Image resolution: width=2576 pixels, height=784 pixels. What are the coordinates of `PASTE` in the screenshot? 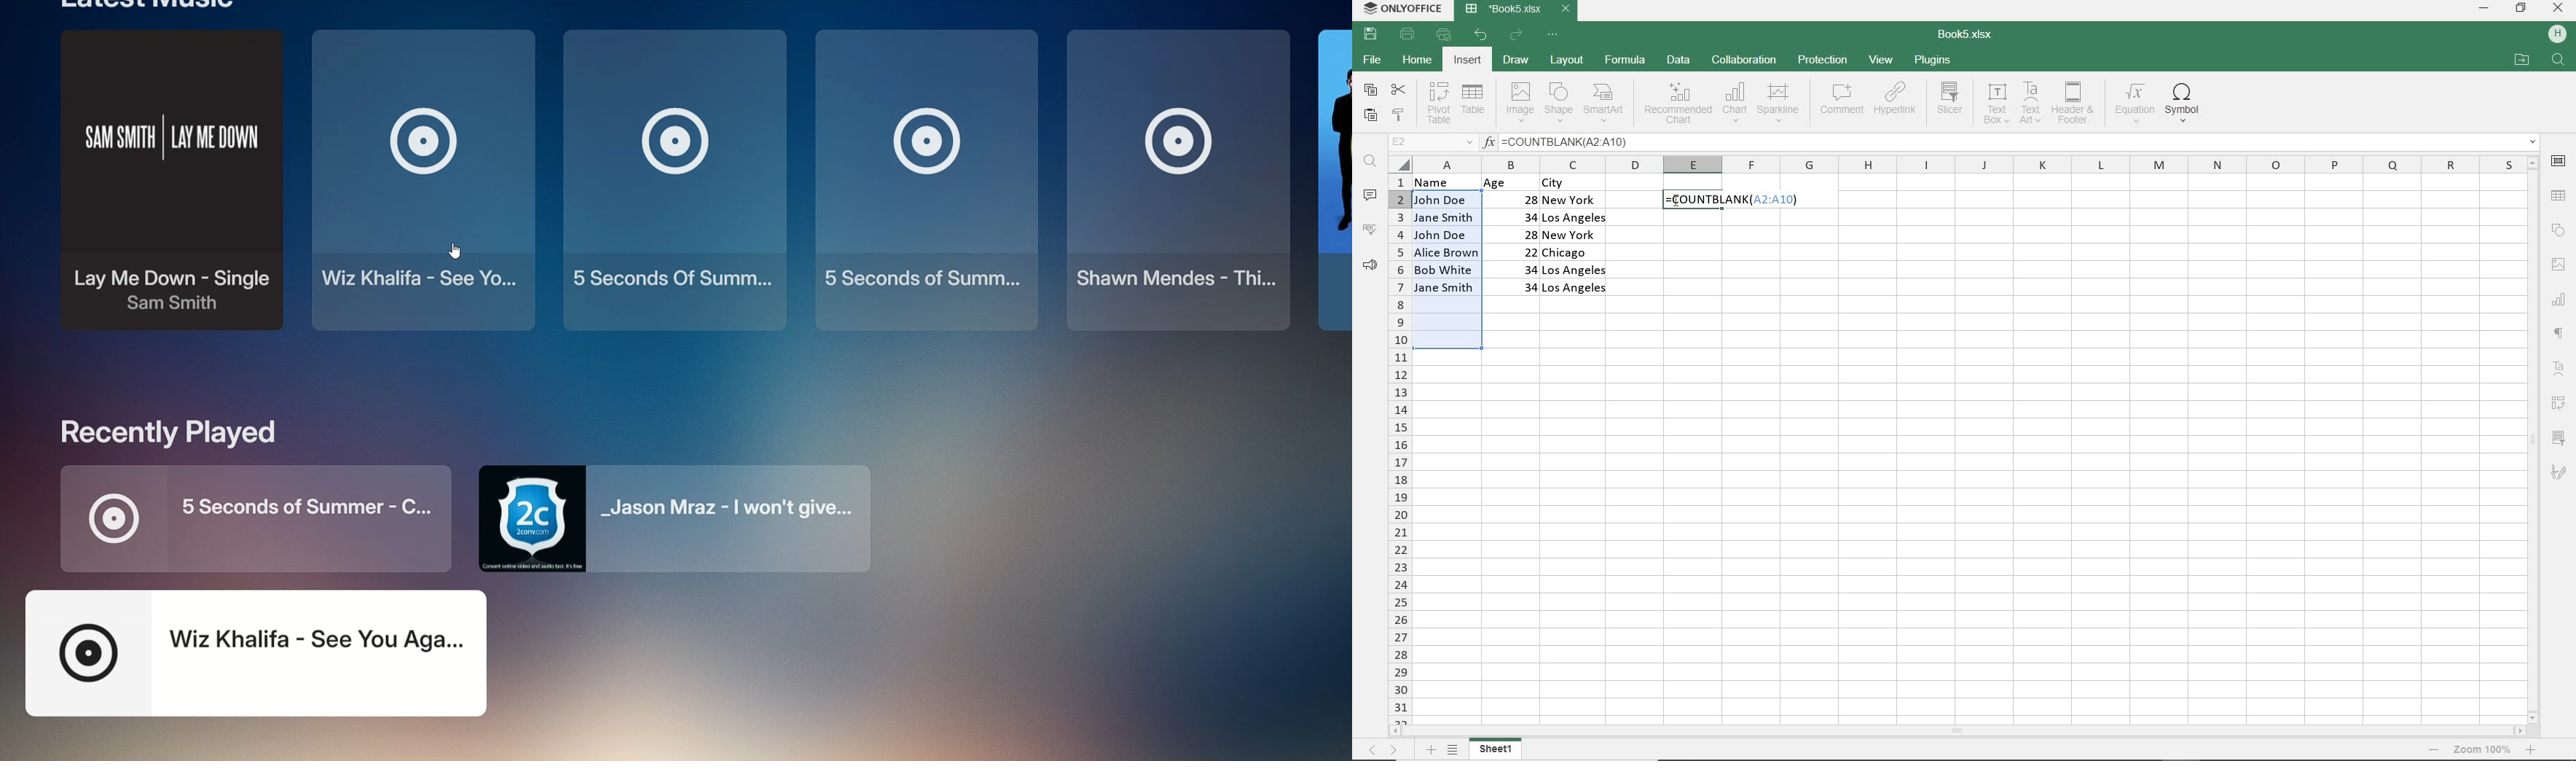 It's located at (1371, 117).